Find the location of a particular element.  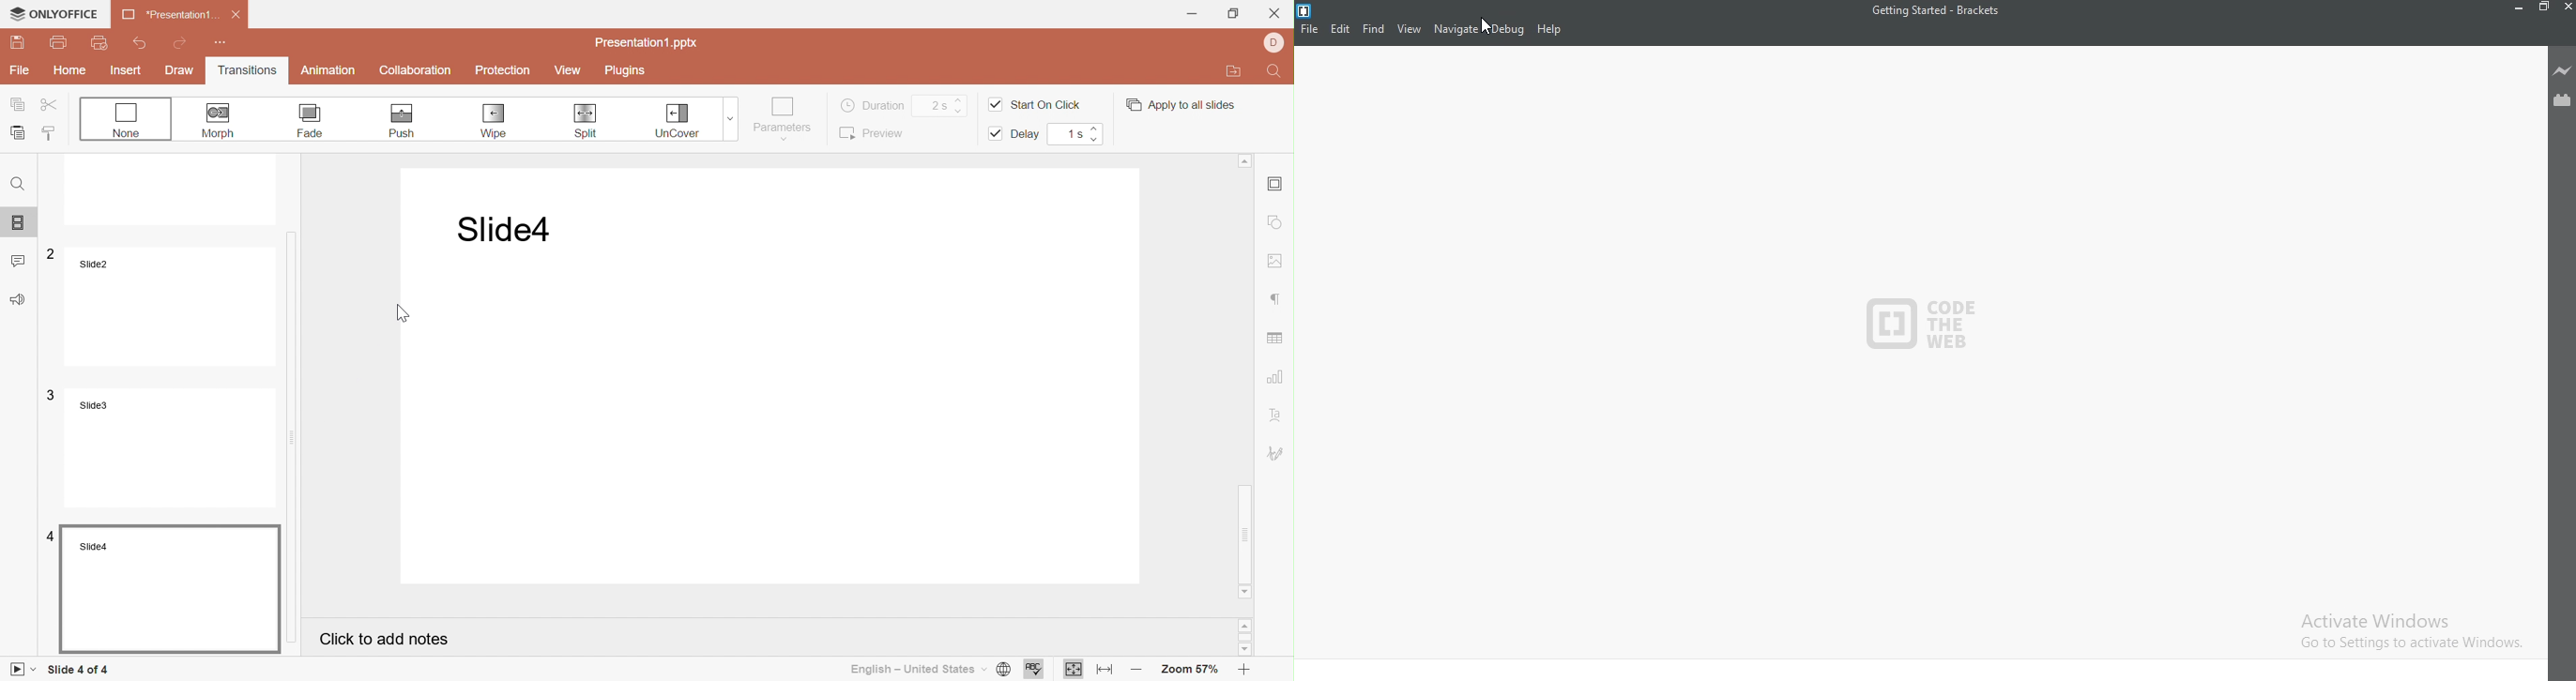

Restore down is located at coordinates (1234, 13).